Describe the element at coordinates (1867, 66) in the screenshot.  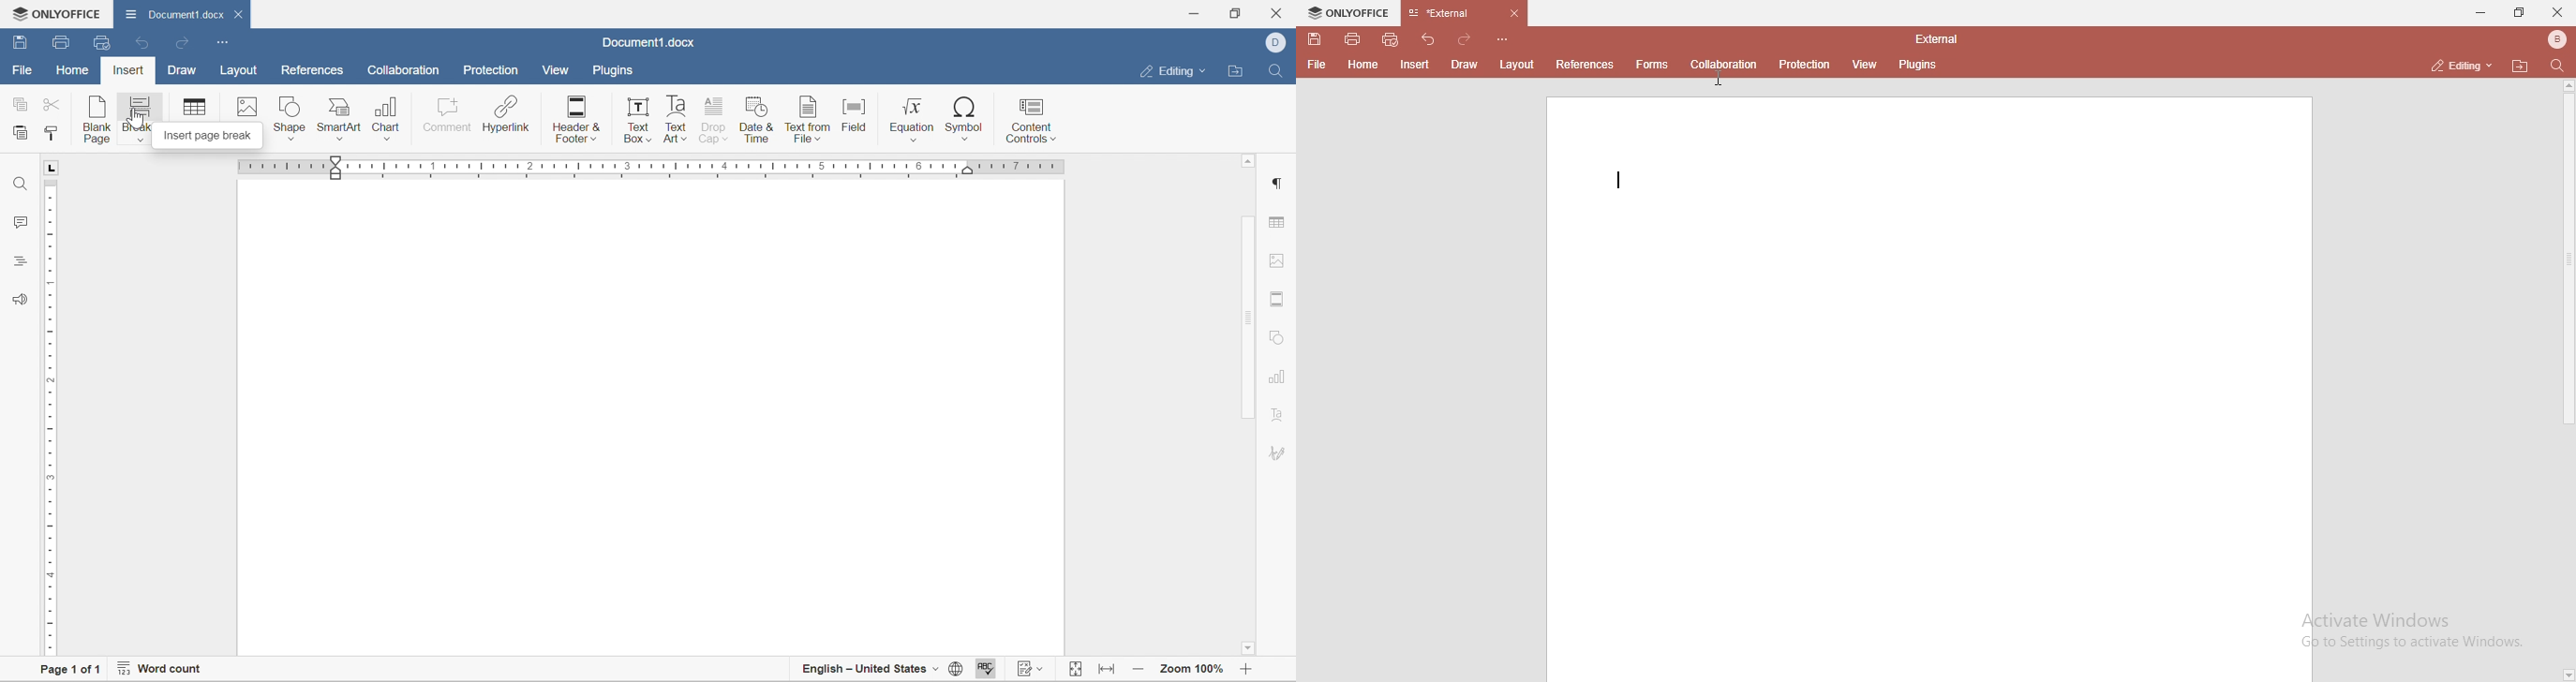
I see `view` at that location.